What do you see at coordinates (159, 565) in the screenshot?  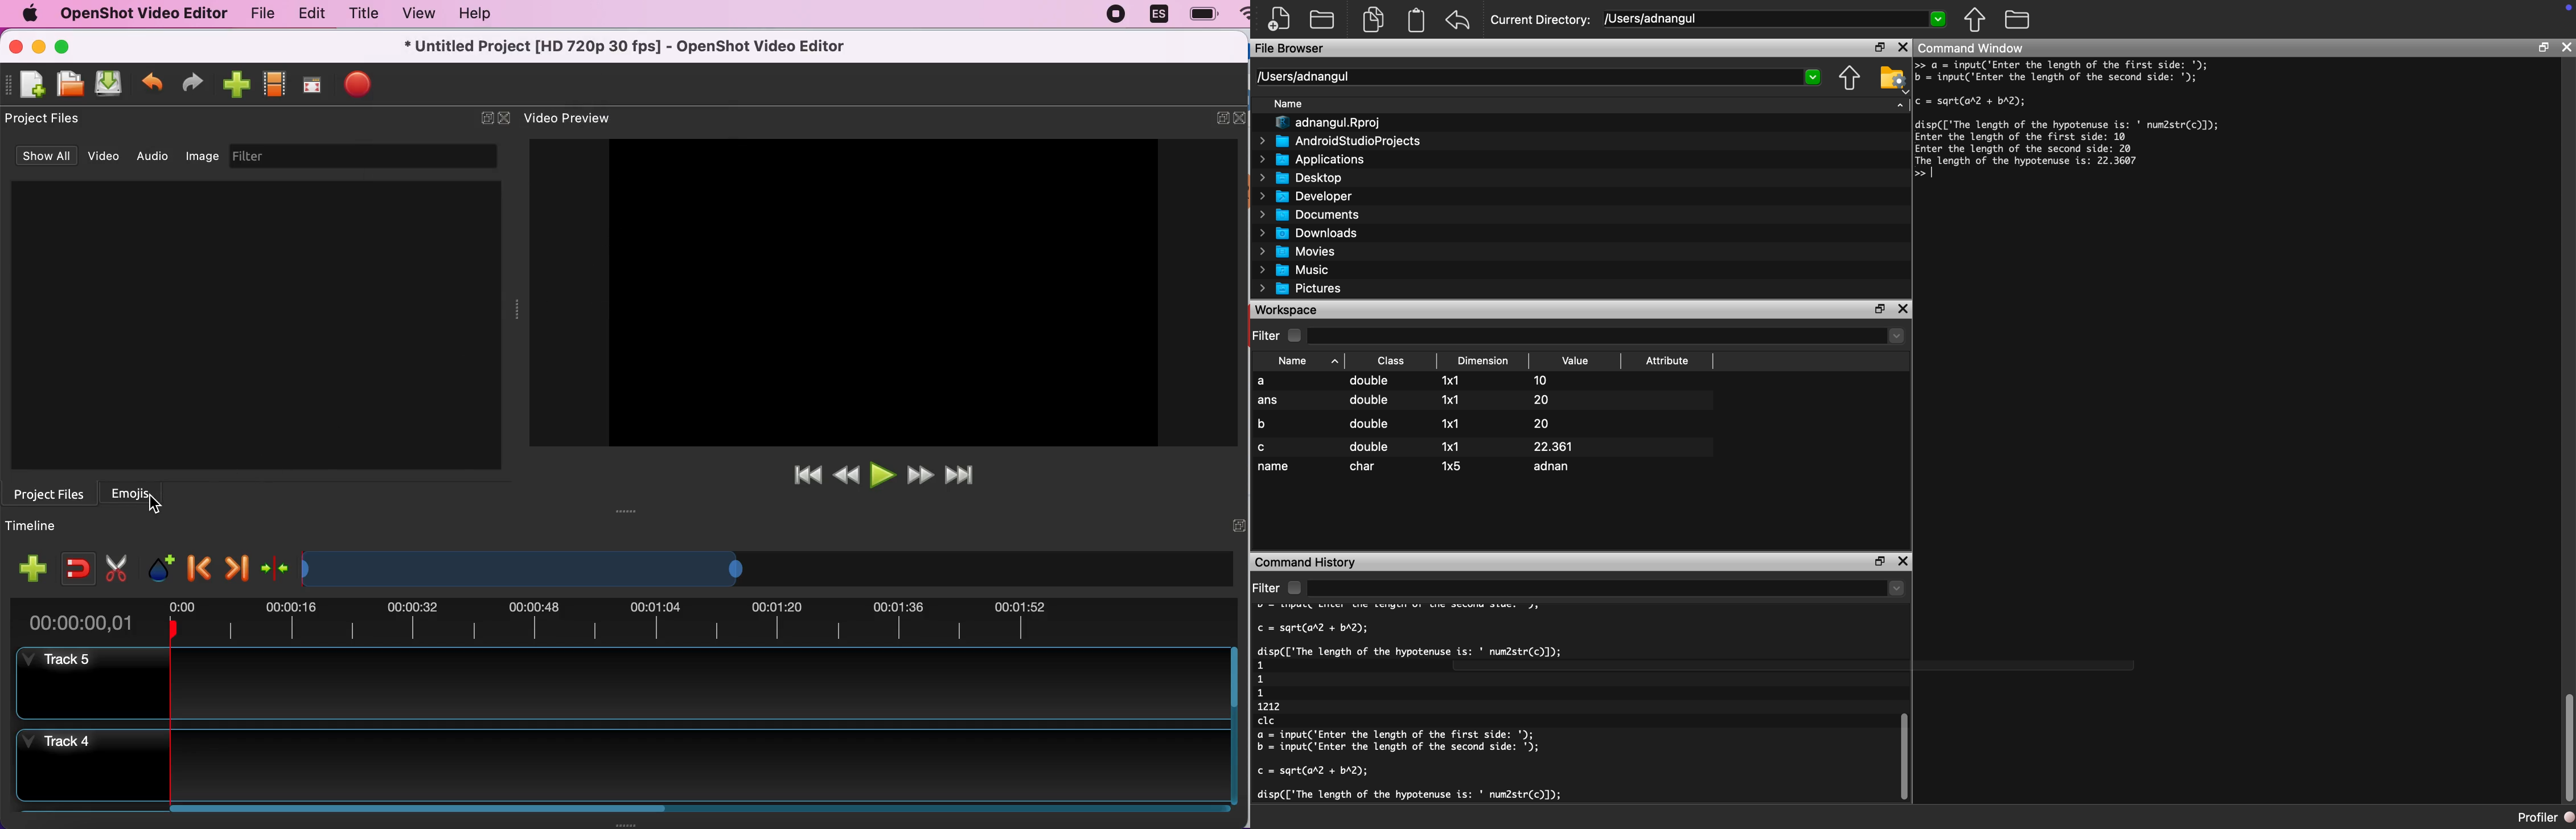 I see `add marker` at bounding box center [159, 565].